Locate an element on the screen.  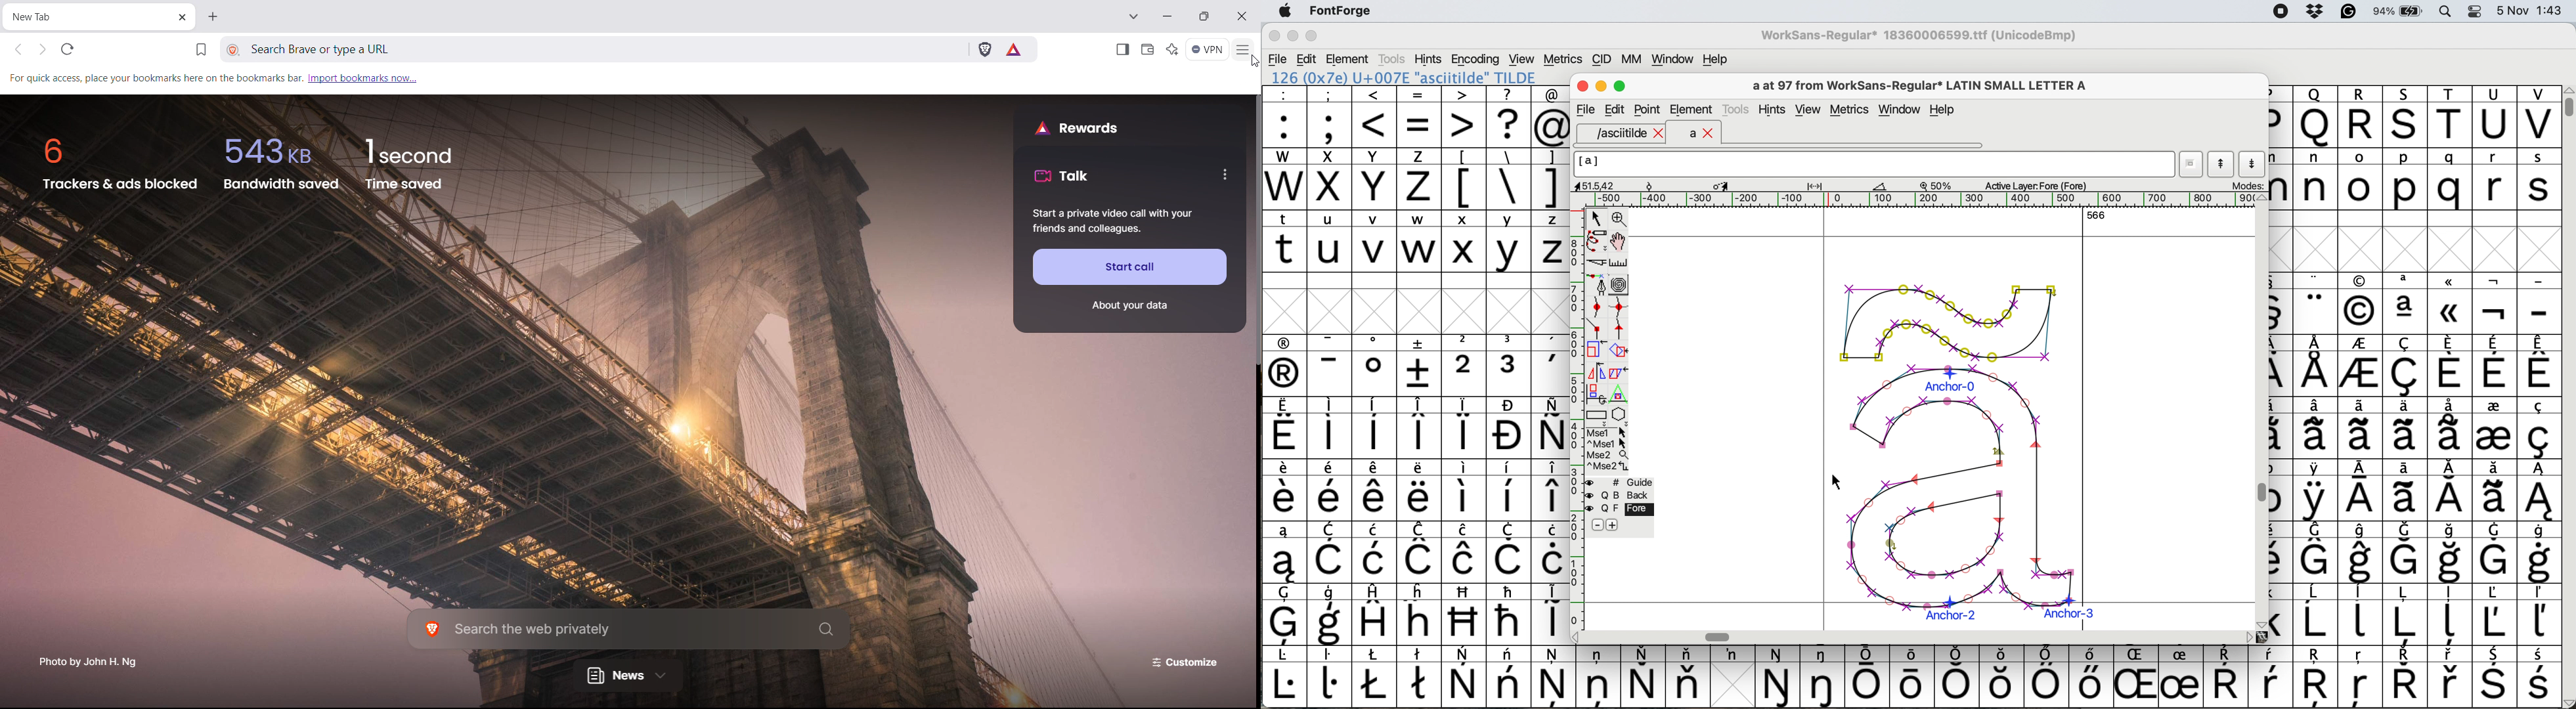
symbol is located at coordinates (1510, 553).